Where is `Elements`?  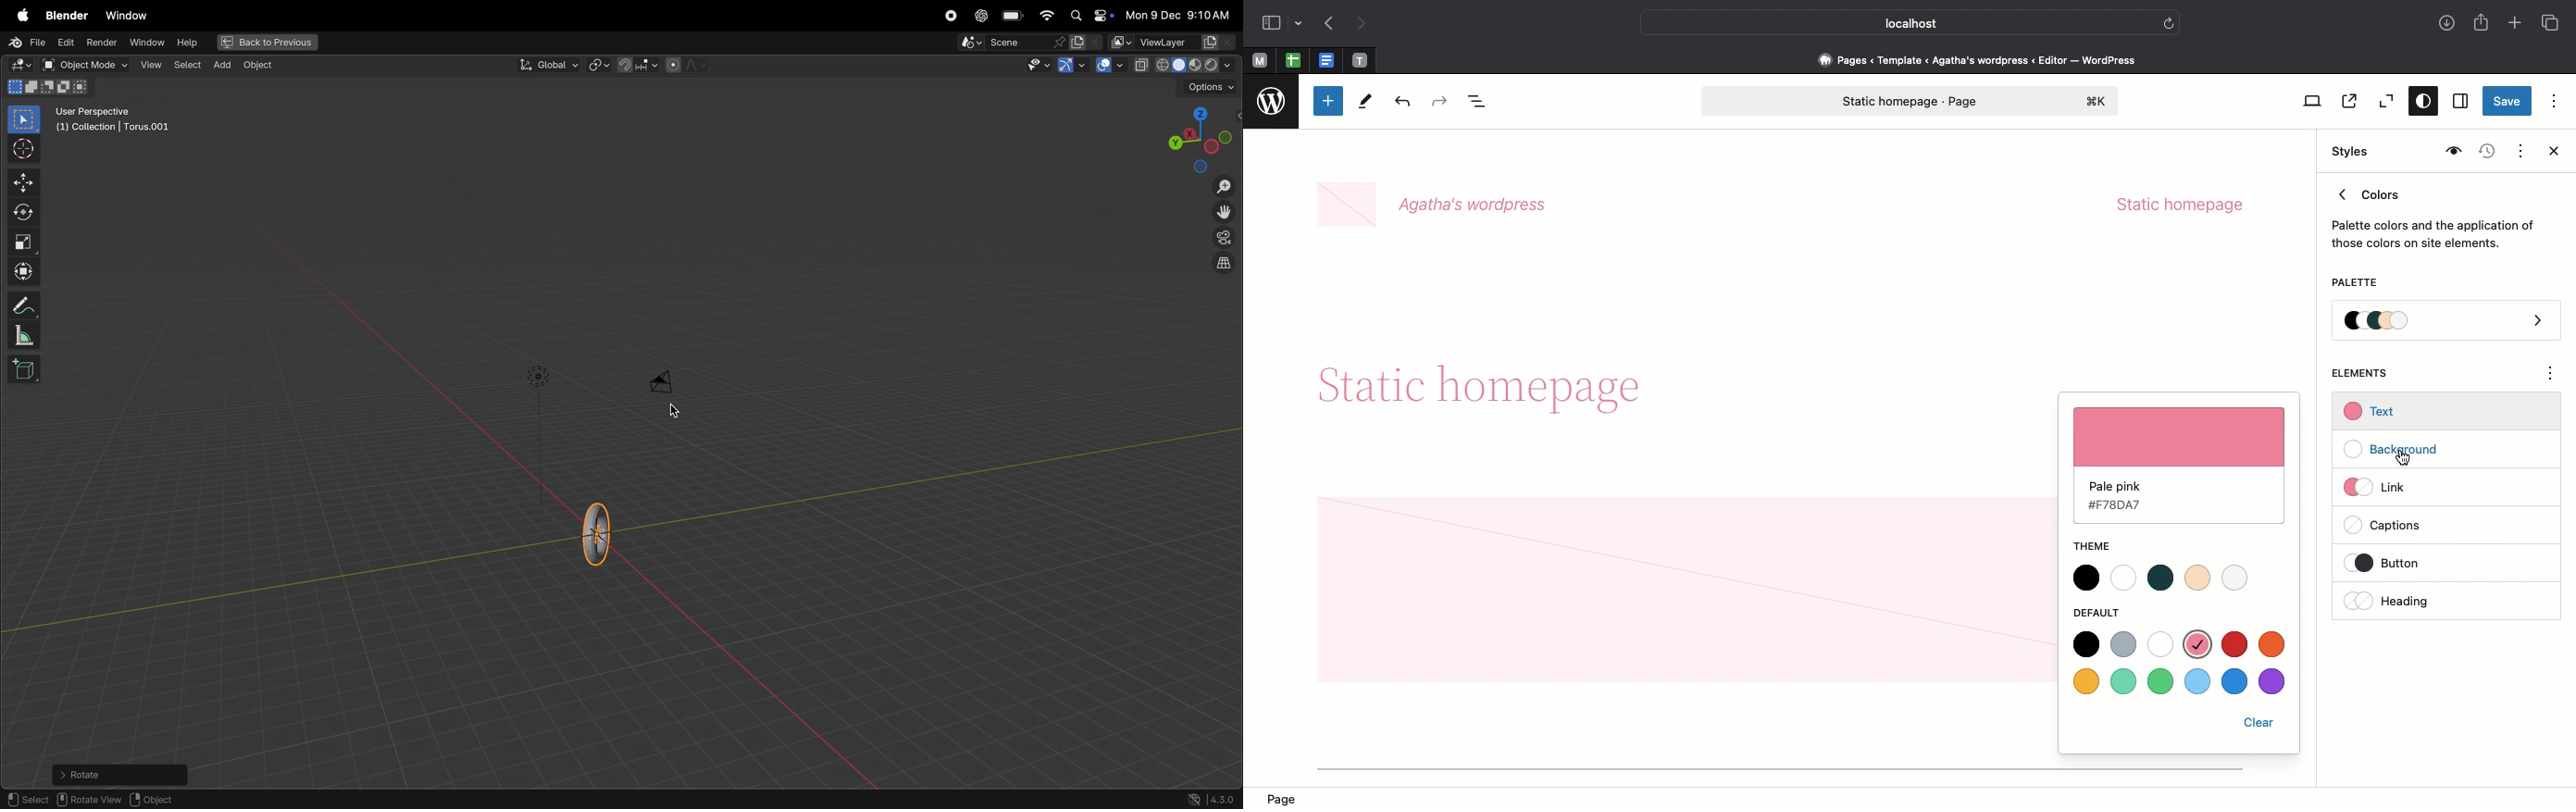
Elements is located at coordinates (2370, 373).